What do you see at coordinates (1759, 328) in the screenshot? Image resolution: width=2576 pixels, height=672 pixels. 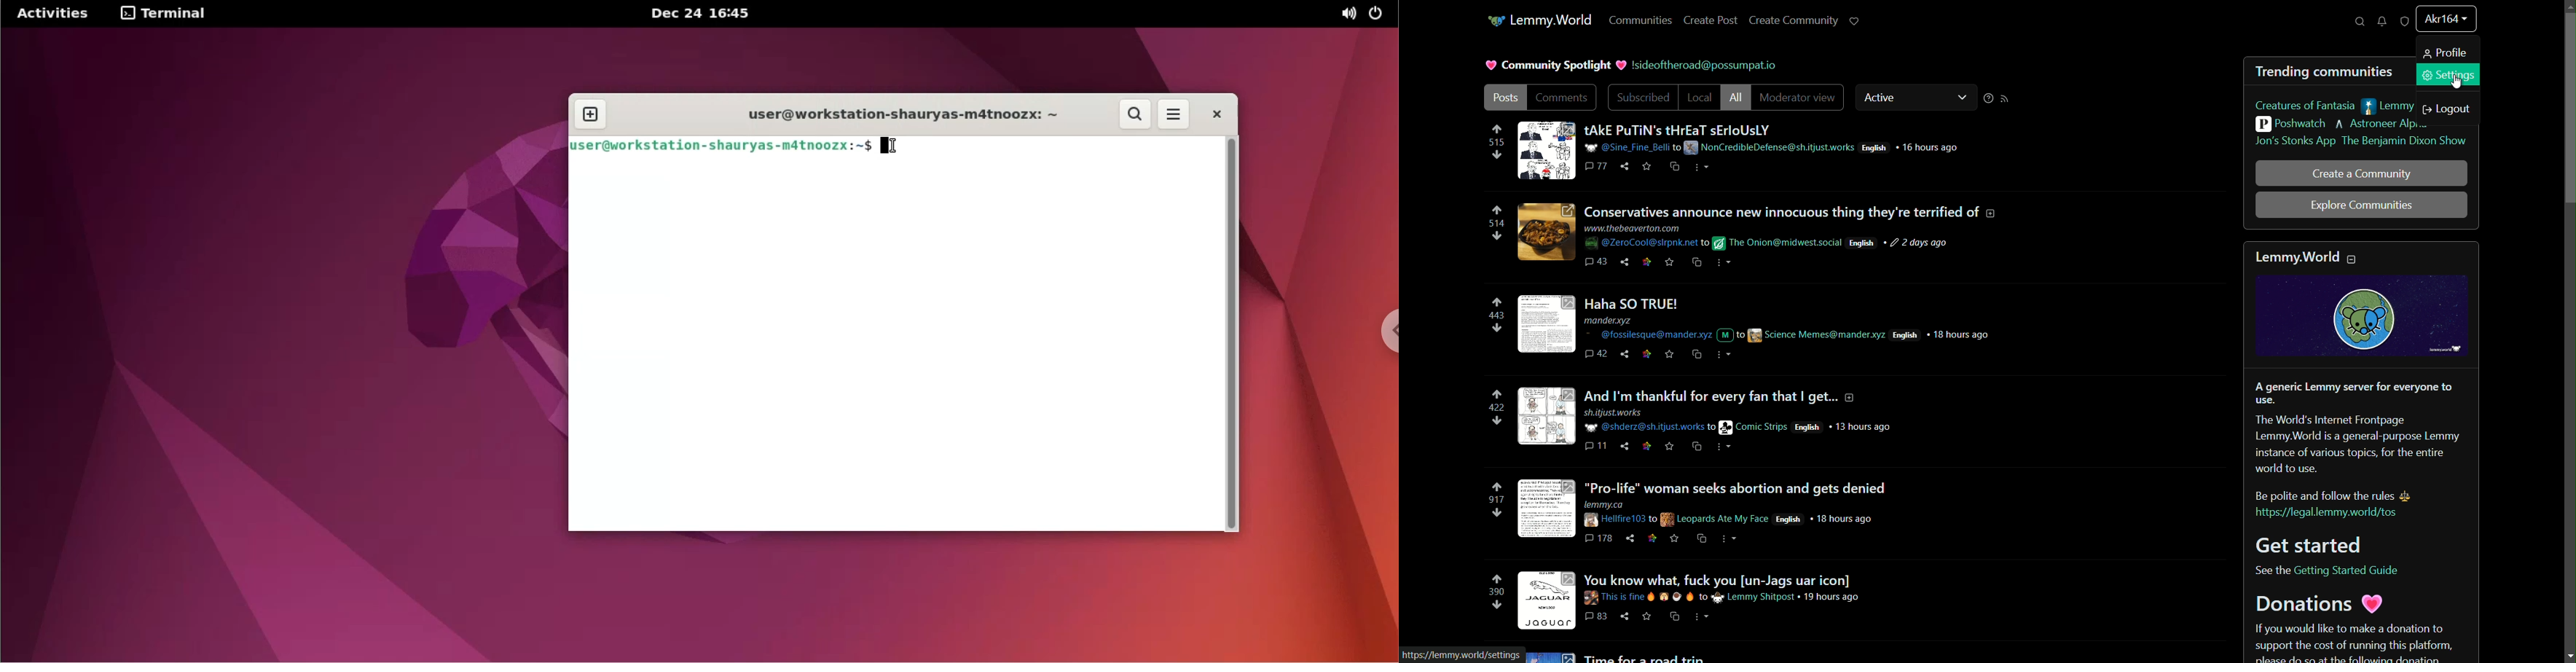 I see `post-3` at bounding box center [1759, 328].